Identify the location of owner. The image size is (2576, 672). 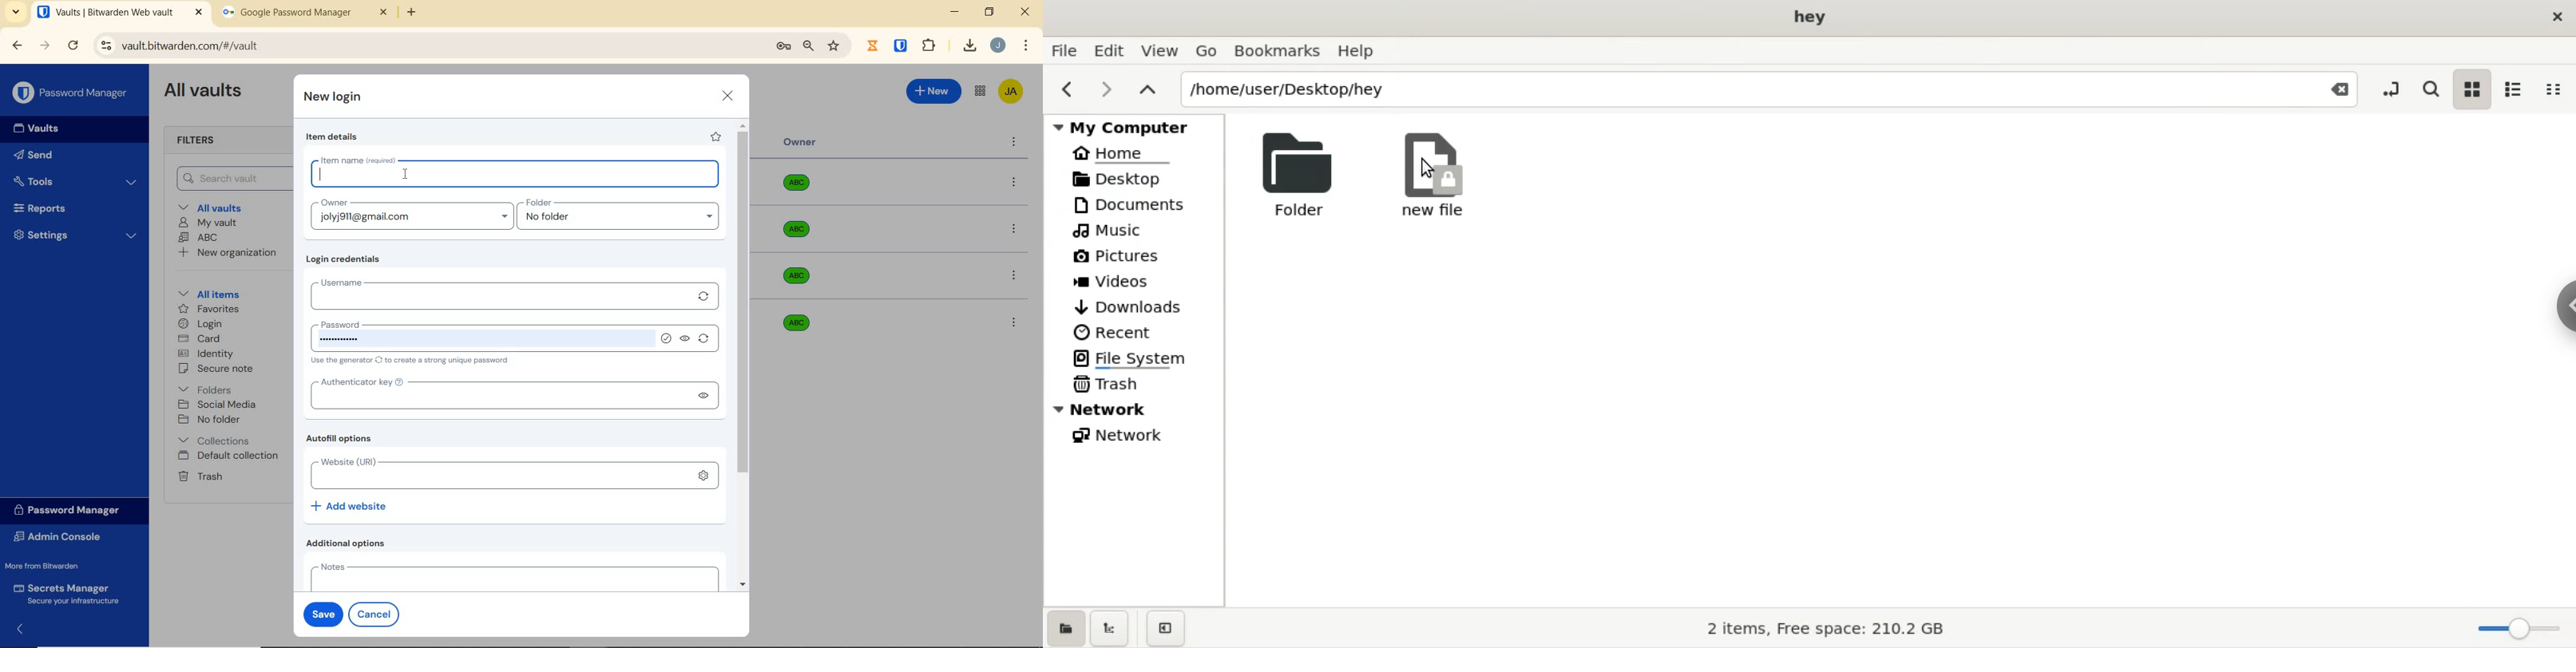
(333, 204).